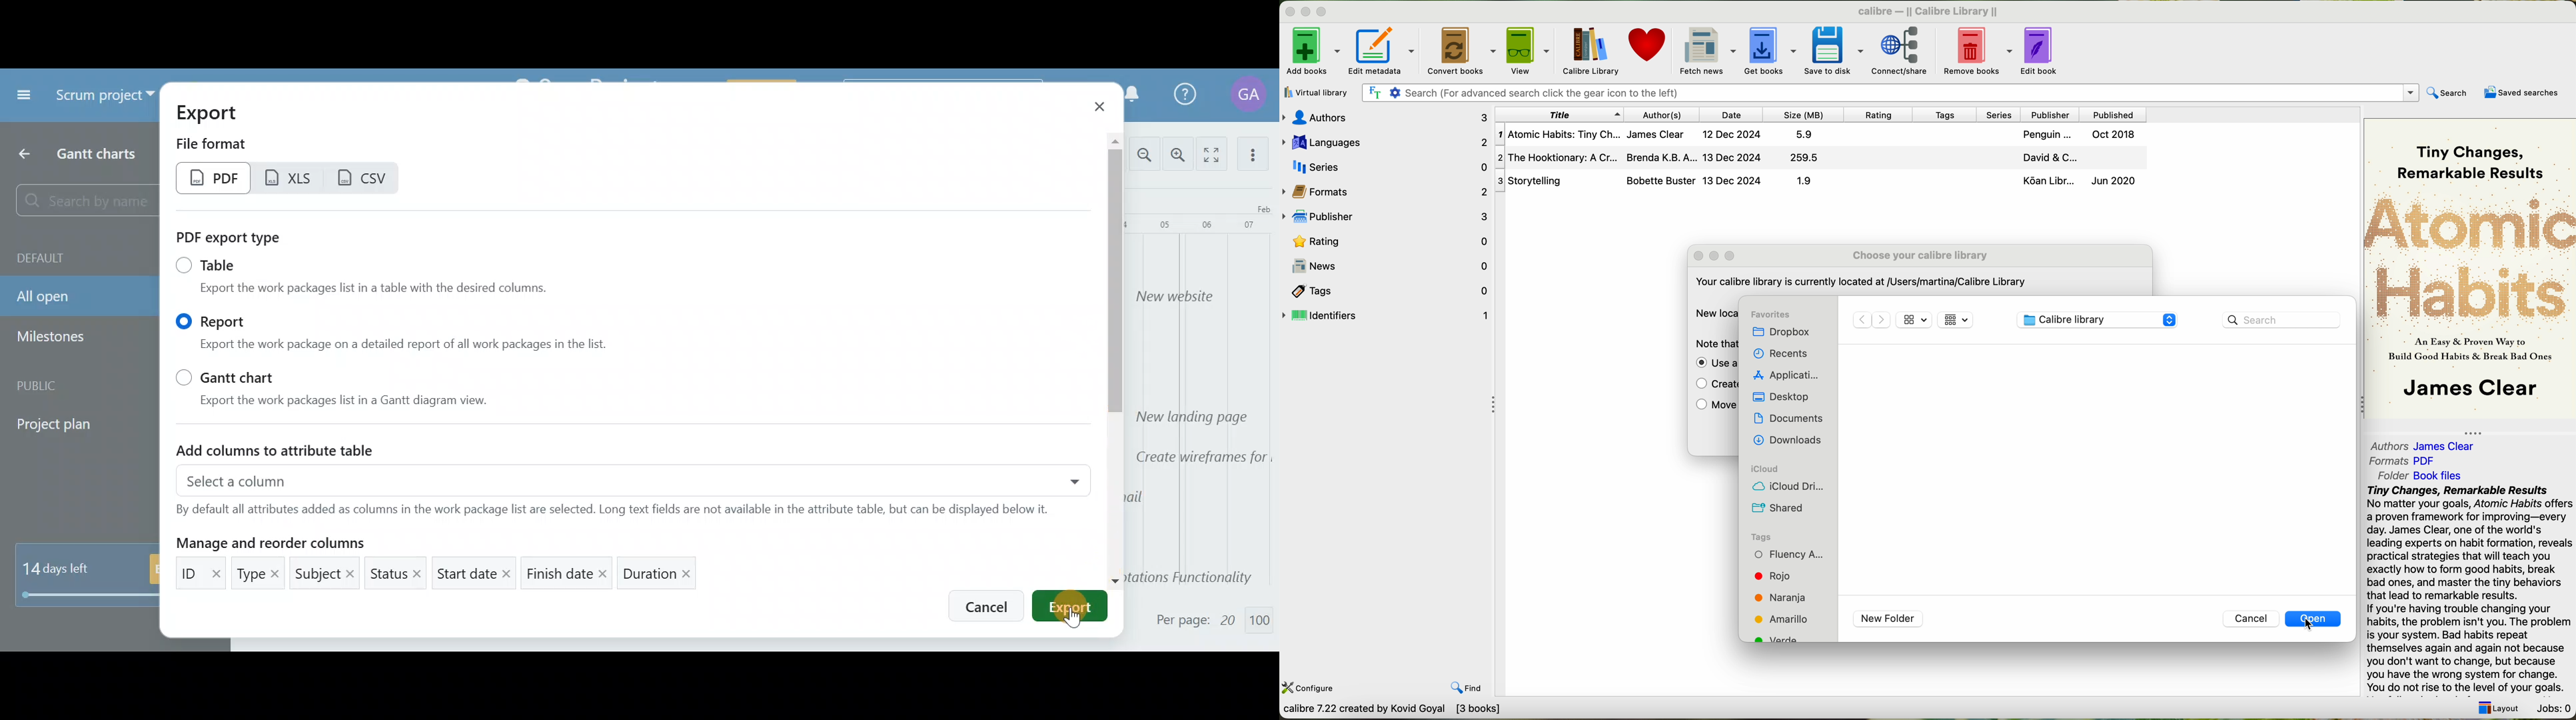 The height and width of the screenshot is (728, 2576). What do you see at coordinates (1789, 442) in the screenshot?
I see `downloads` at bounding box center [1789, 442].